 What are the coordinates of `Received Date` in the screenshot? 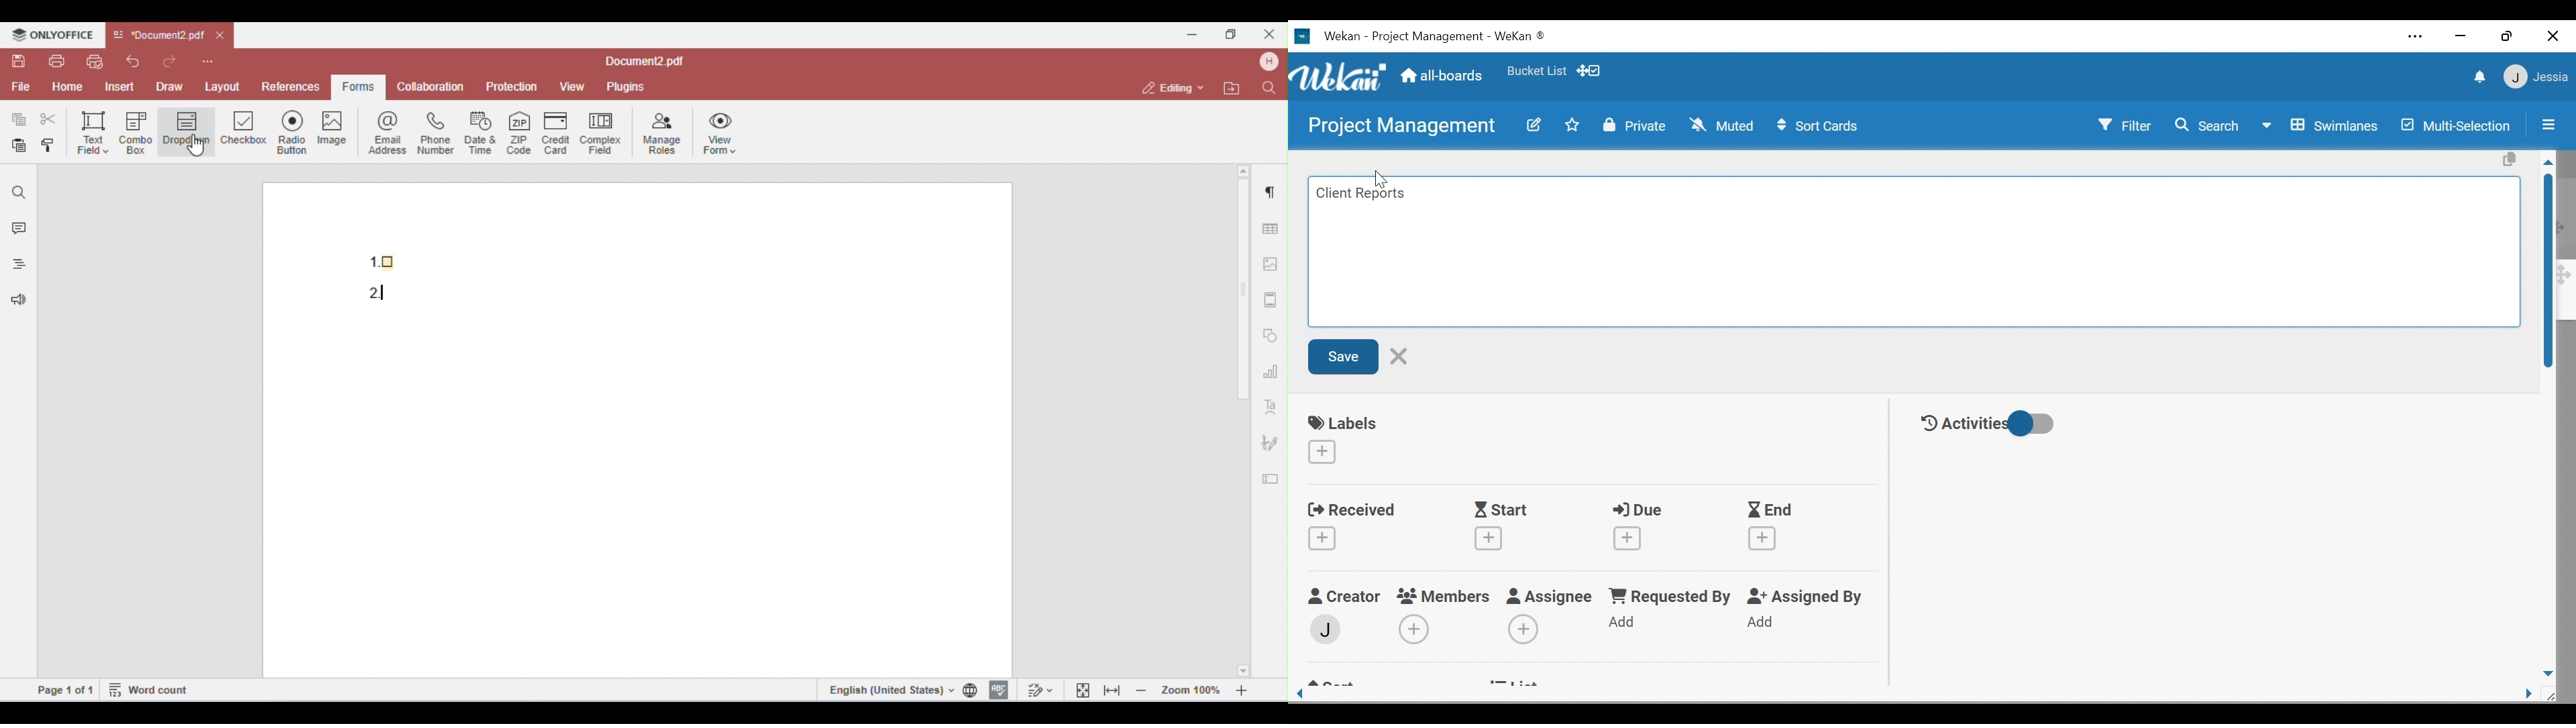 It's located at (1354, 509).